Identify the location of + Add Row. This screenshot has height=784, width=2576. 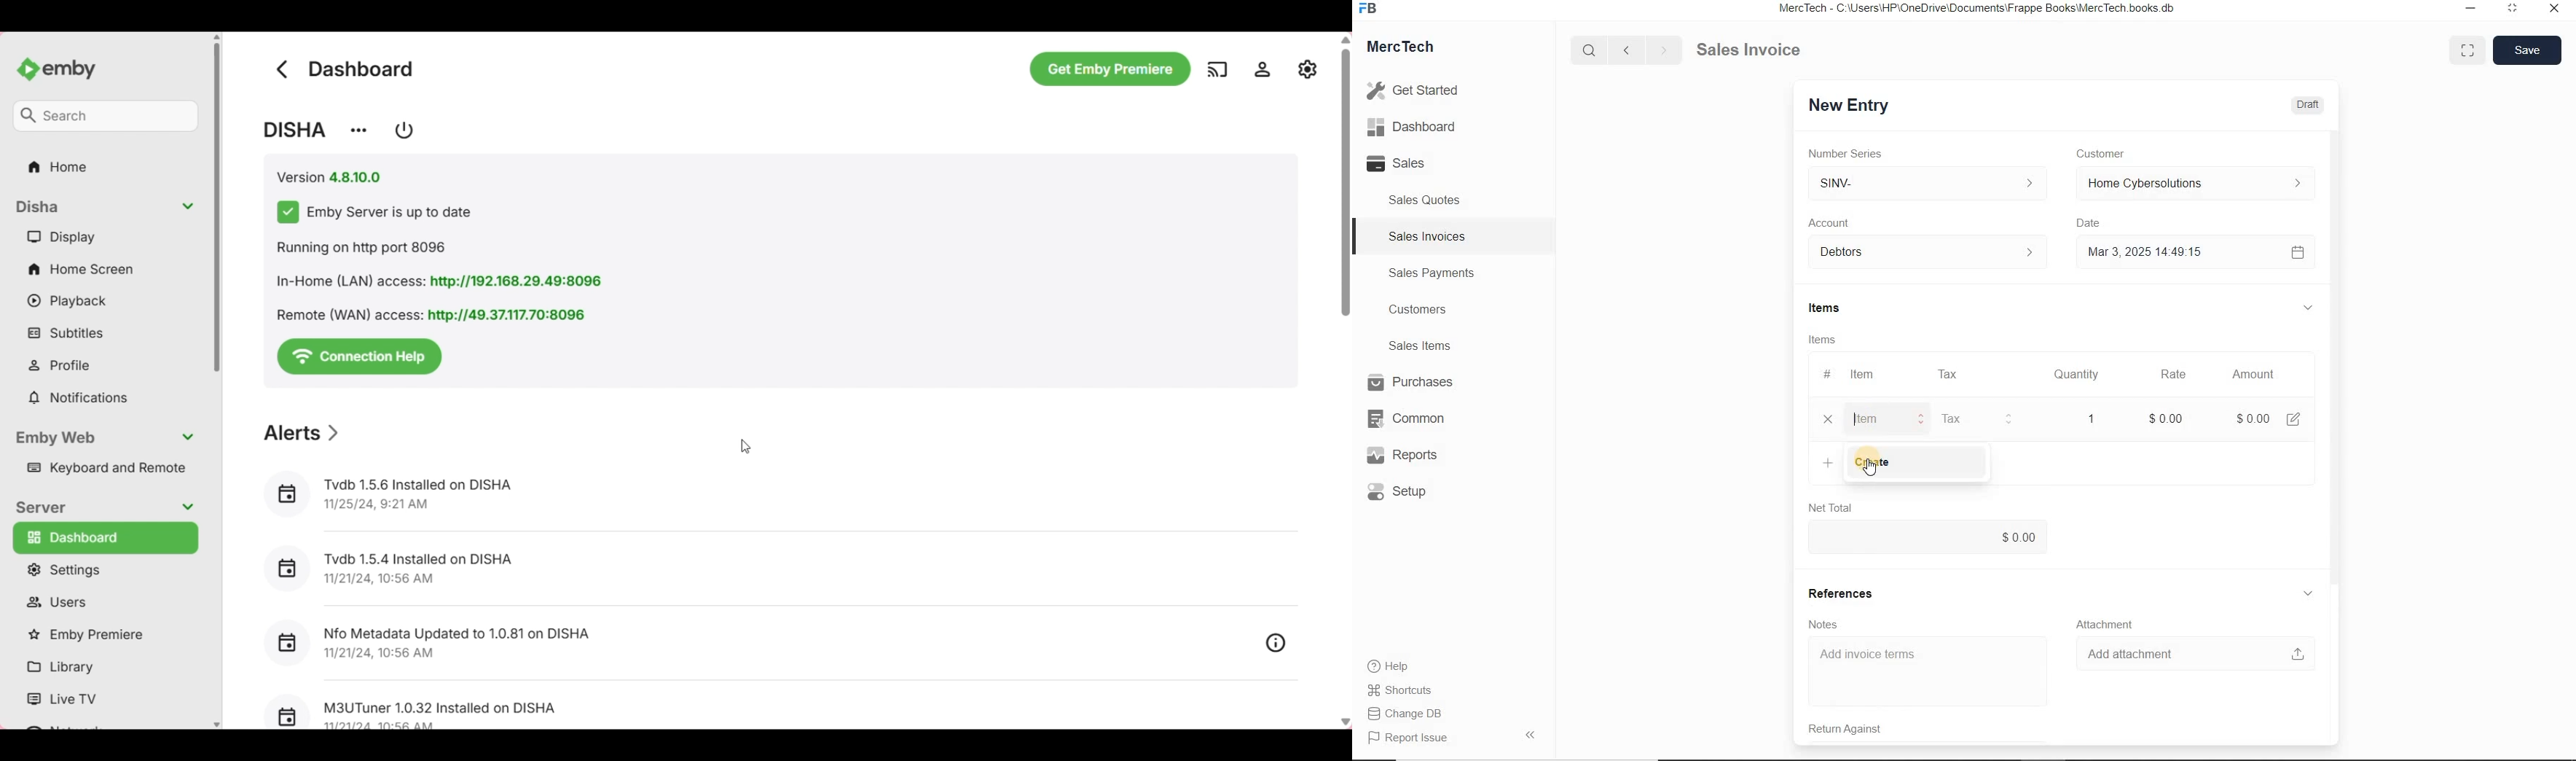
(1870, 419).